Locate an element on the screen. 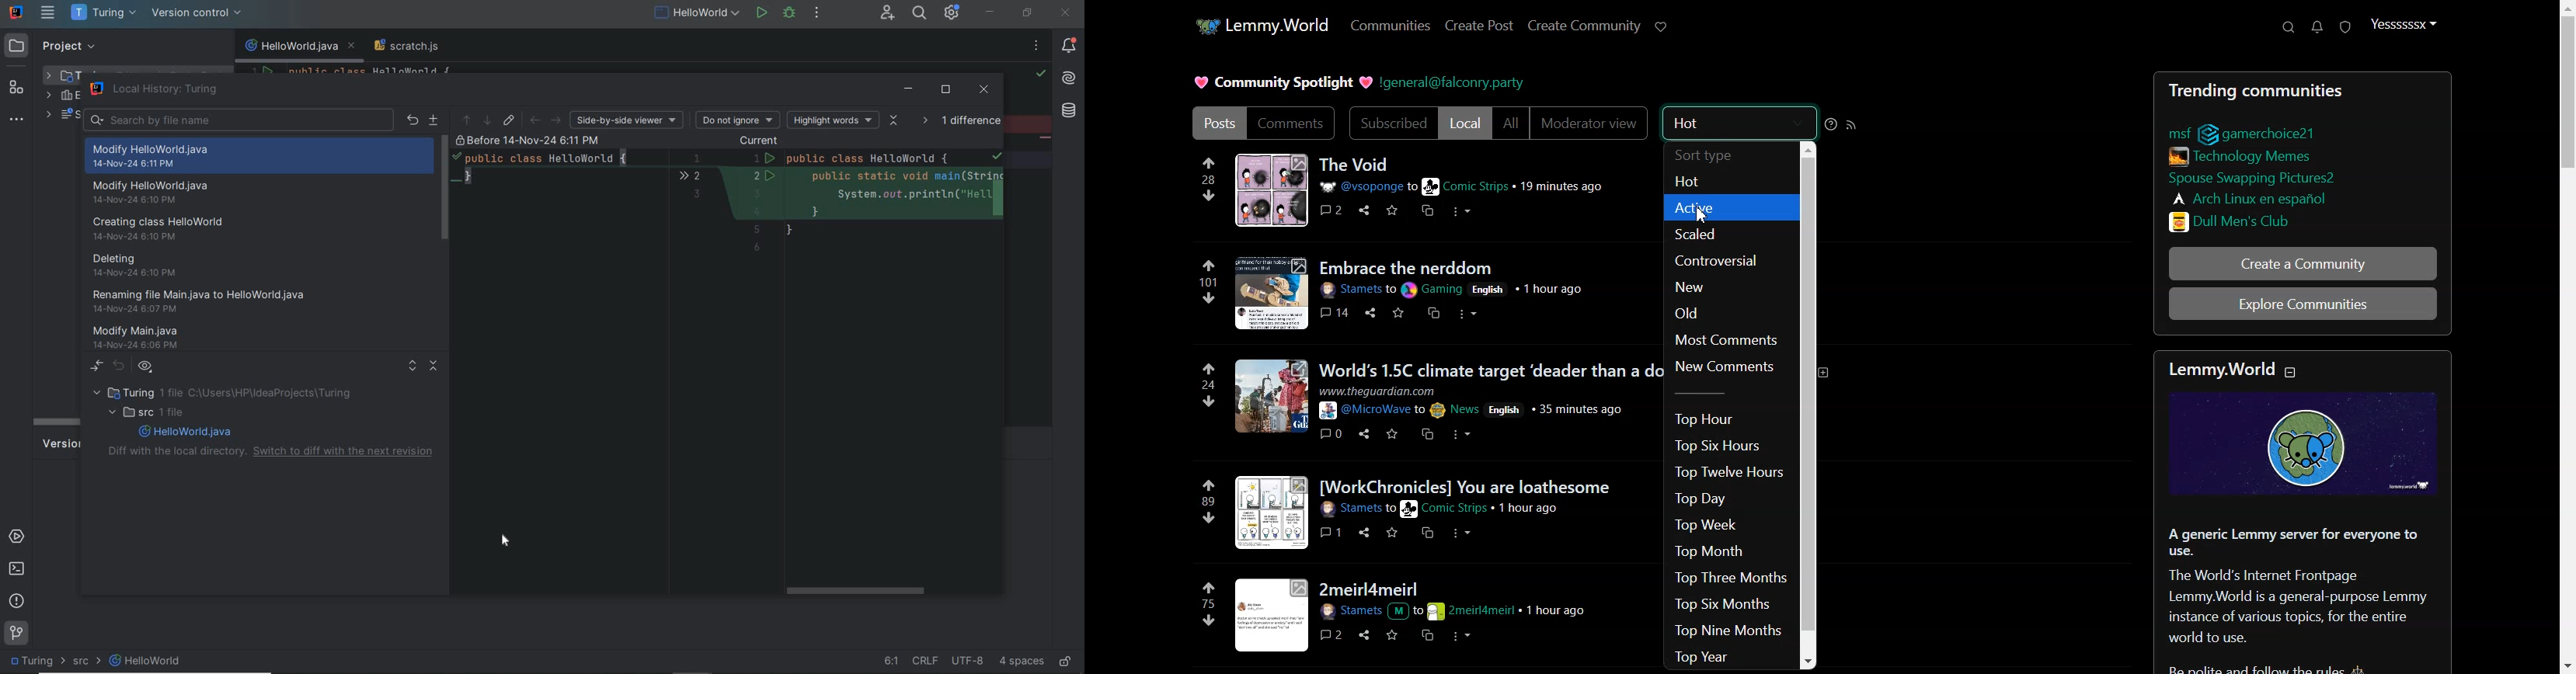 This screenshot has width=2576, height=700. post is located at coordinates (1484, 262).